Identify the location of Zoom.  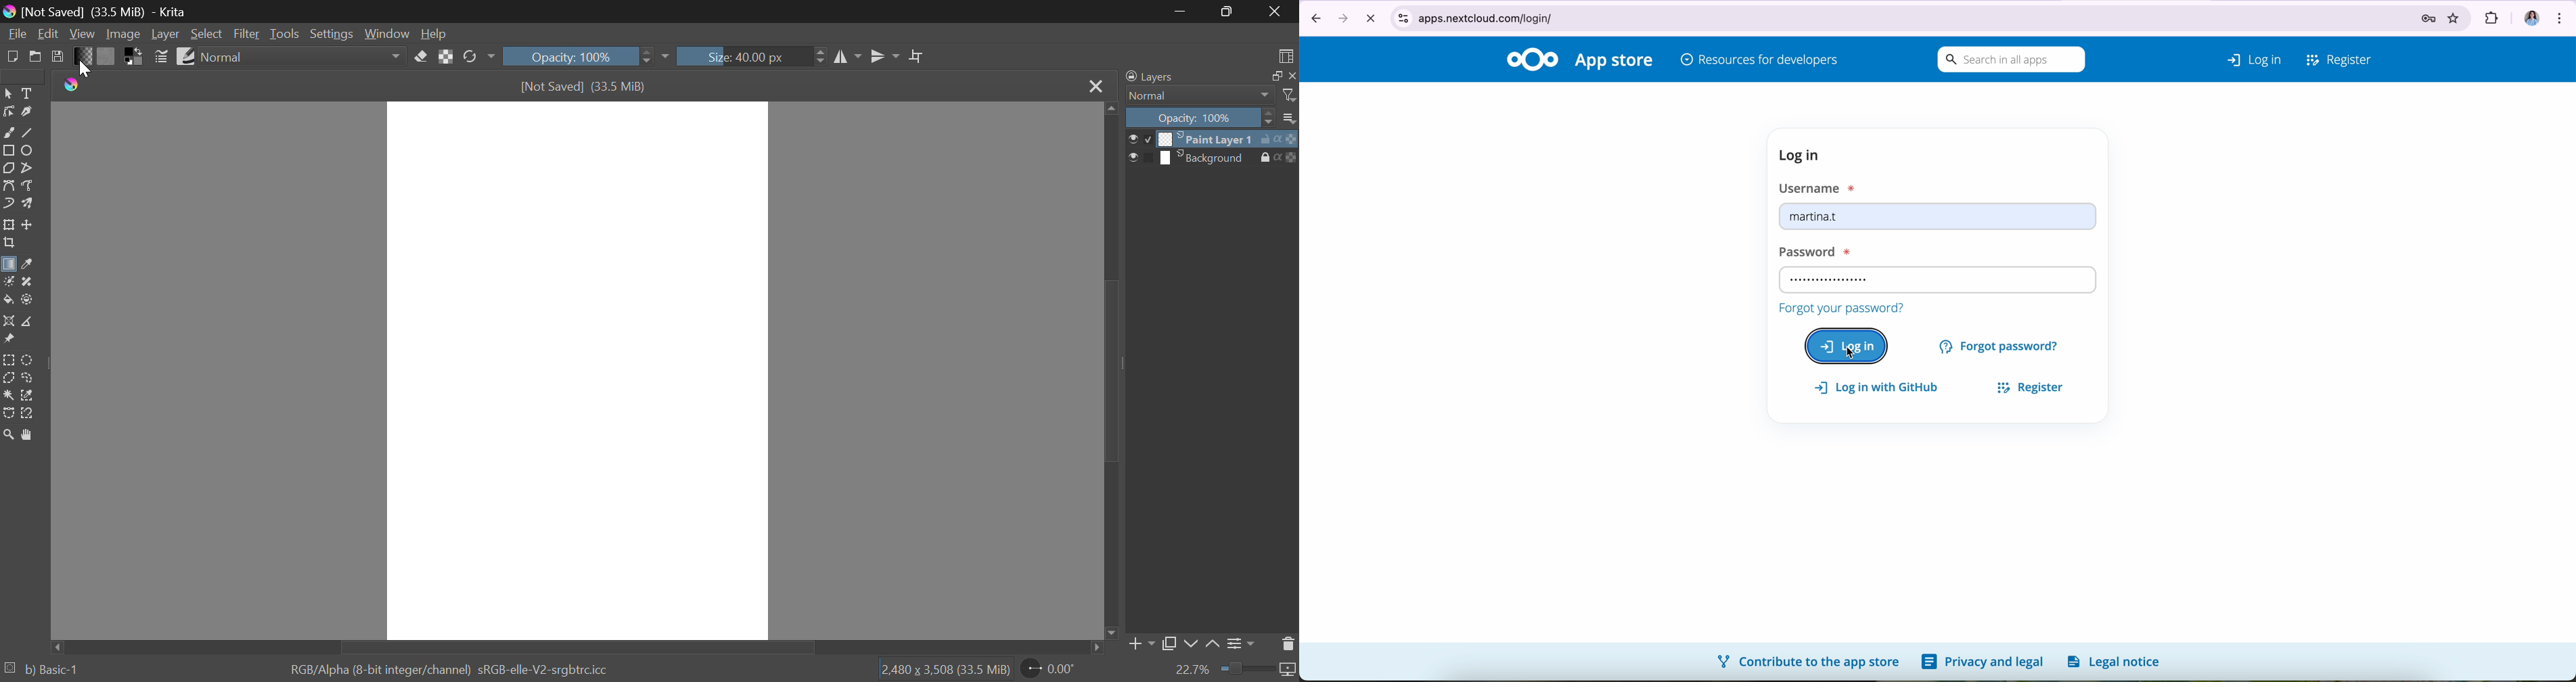
(8, 434).